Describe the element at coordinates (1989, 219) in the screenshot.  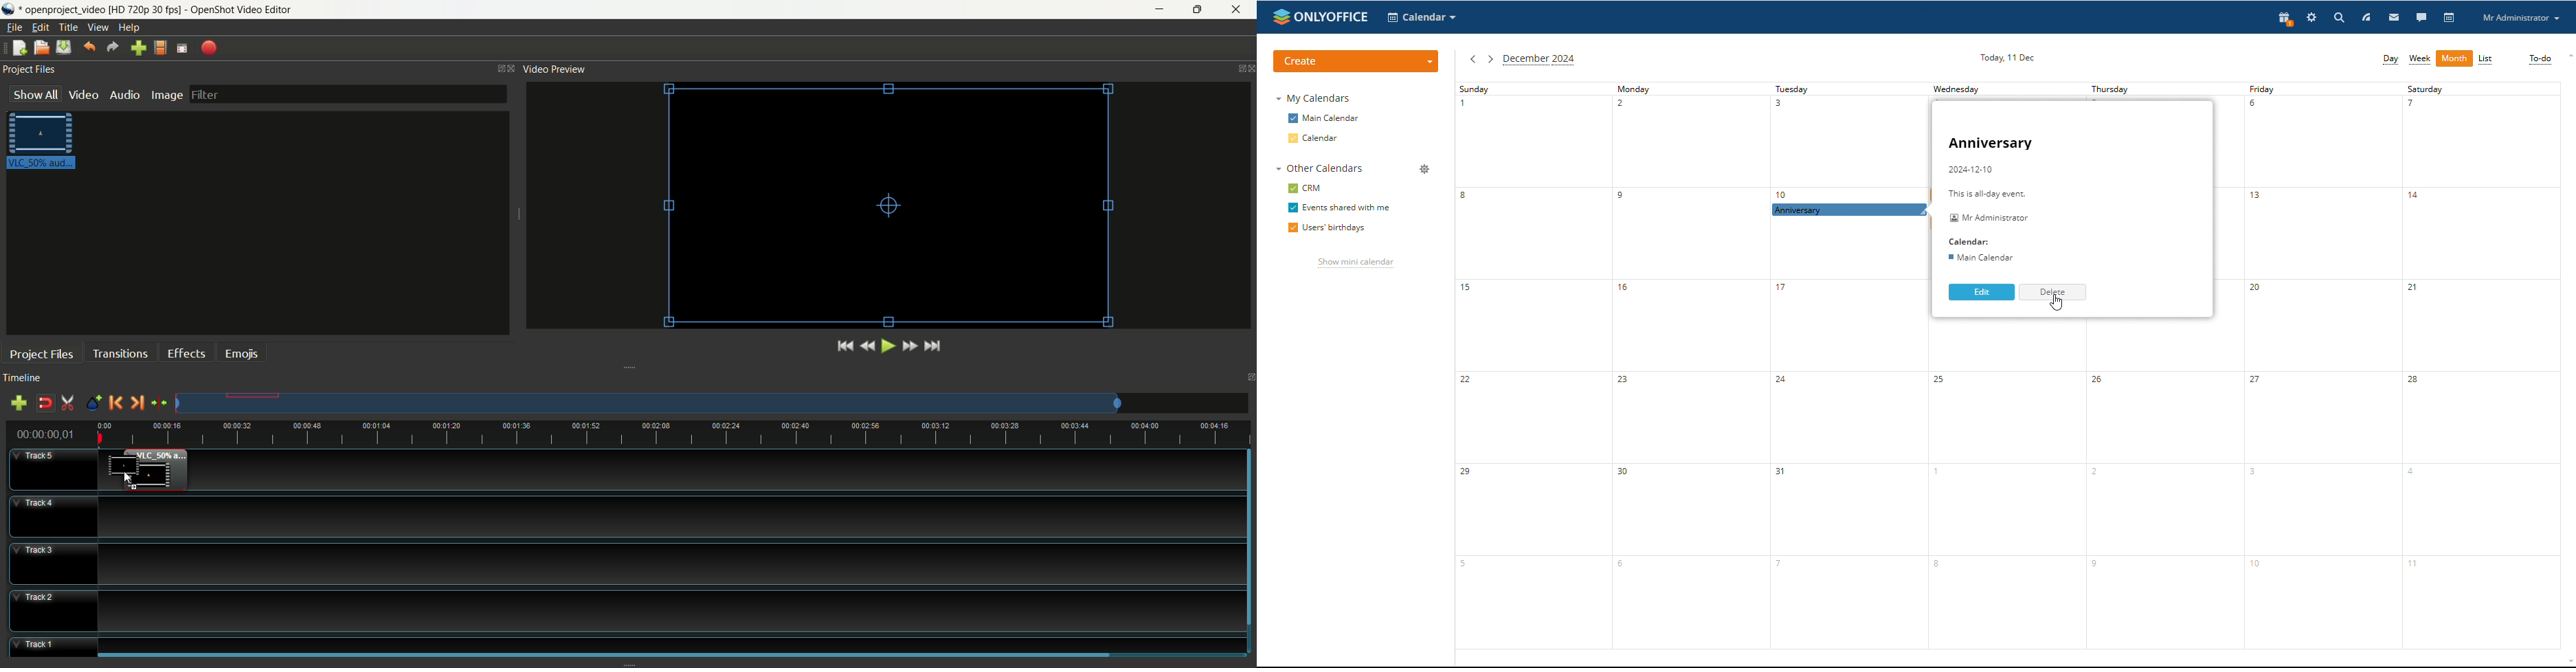
I see `mr administrator` at that location.